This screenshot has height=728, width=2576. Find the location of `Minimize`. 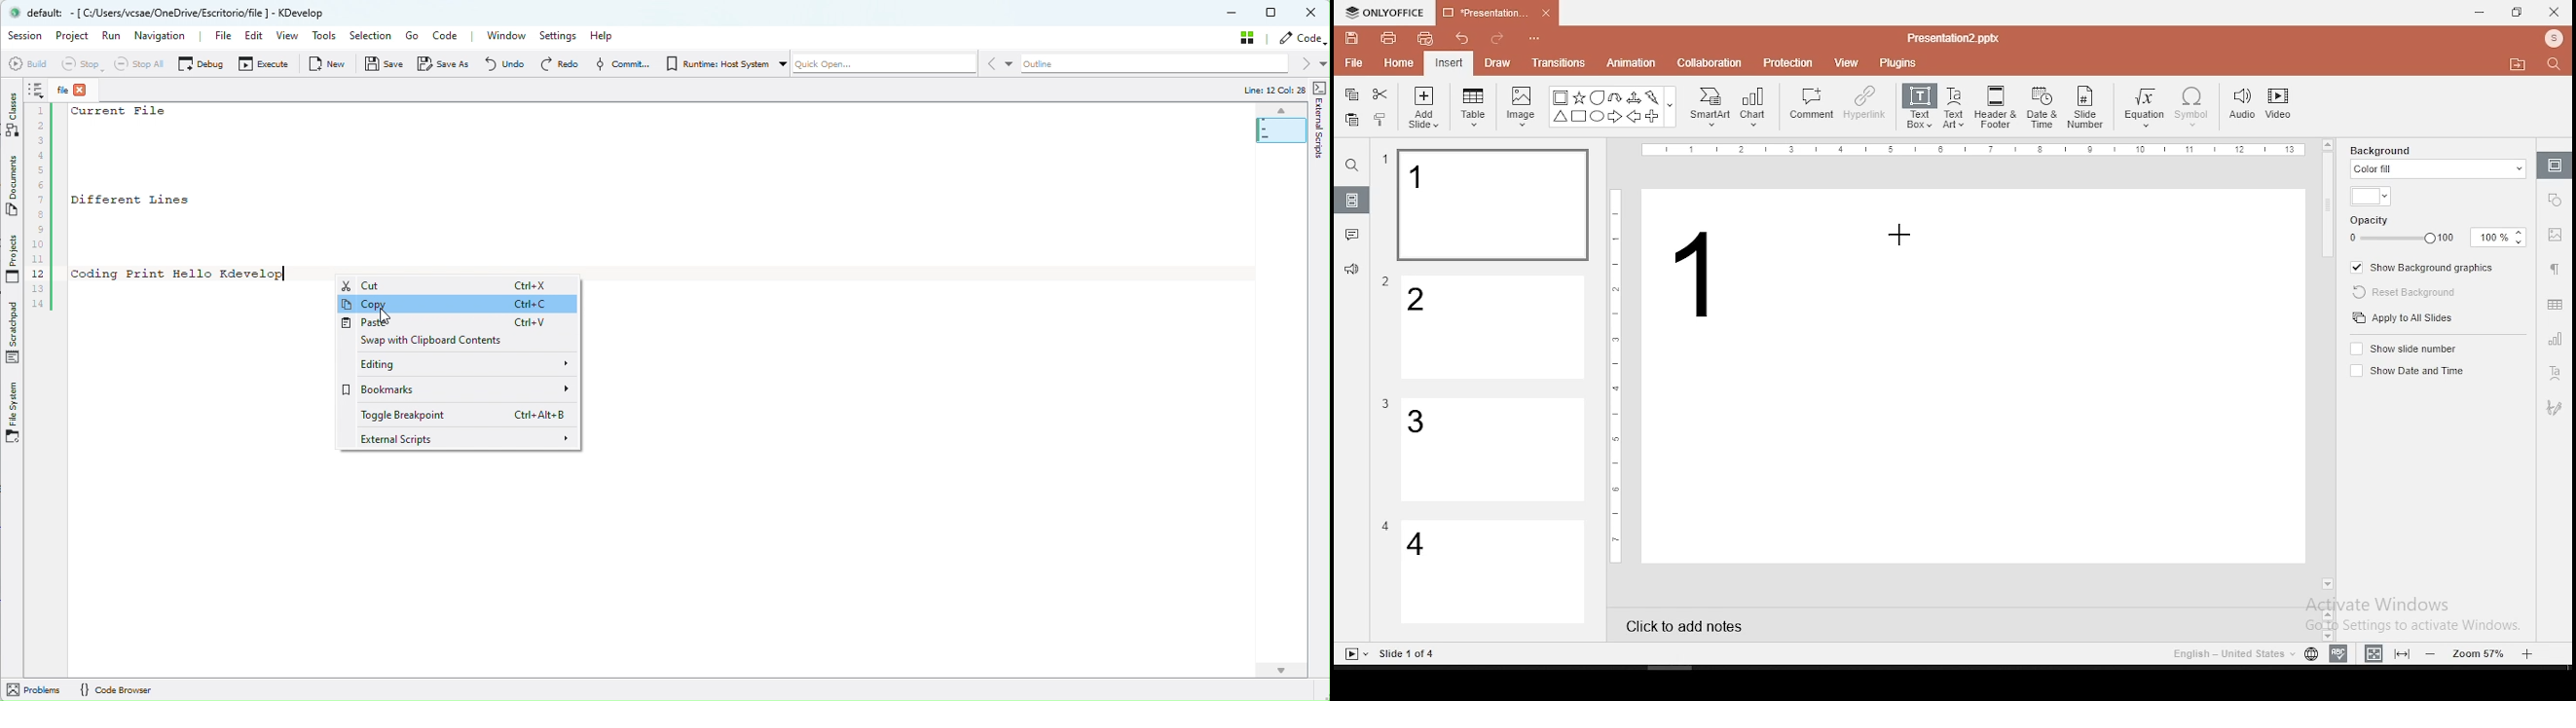

Minimize is located at coordinates (1236, 14).